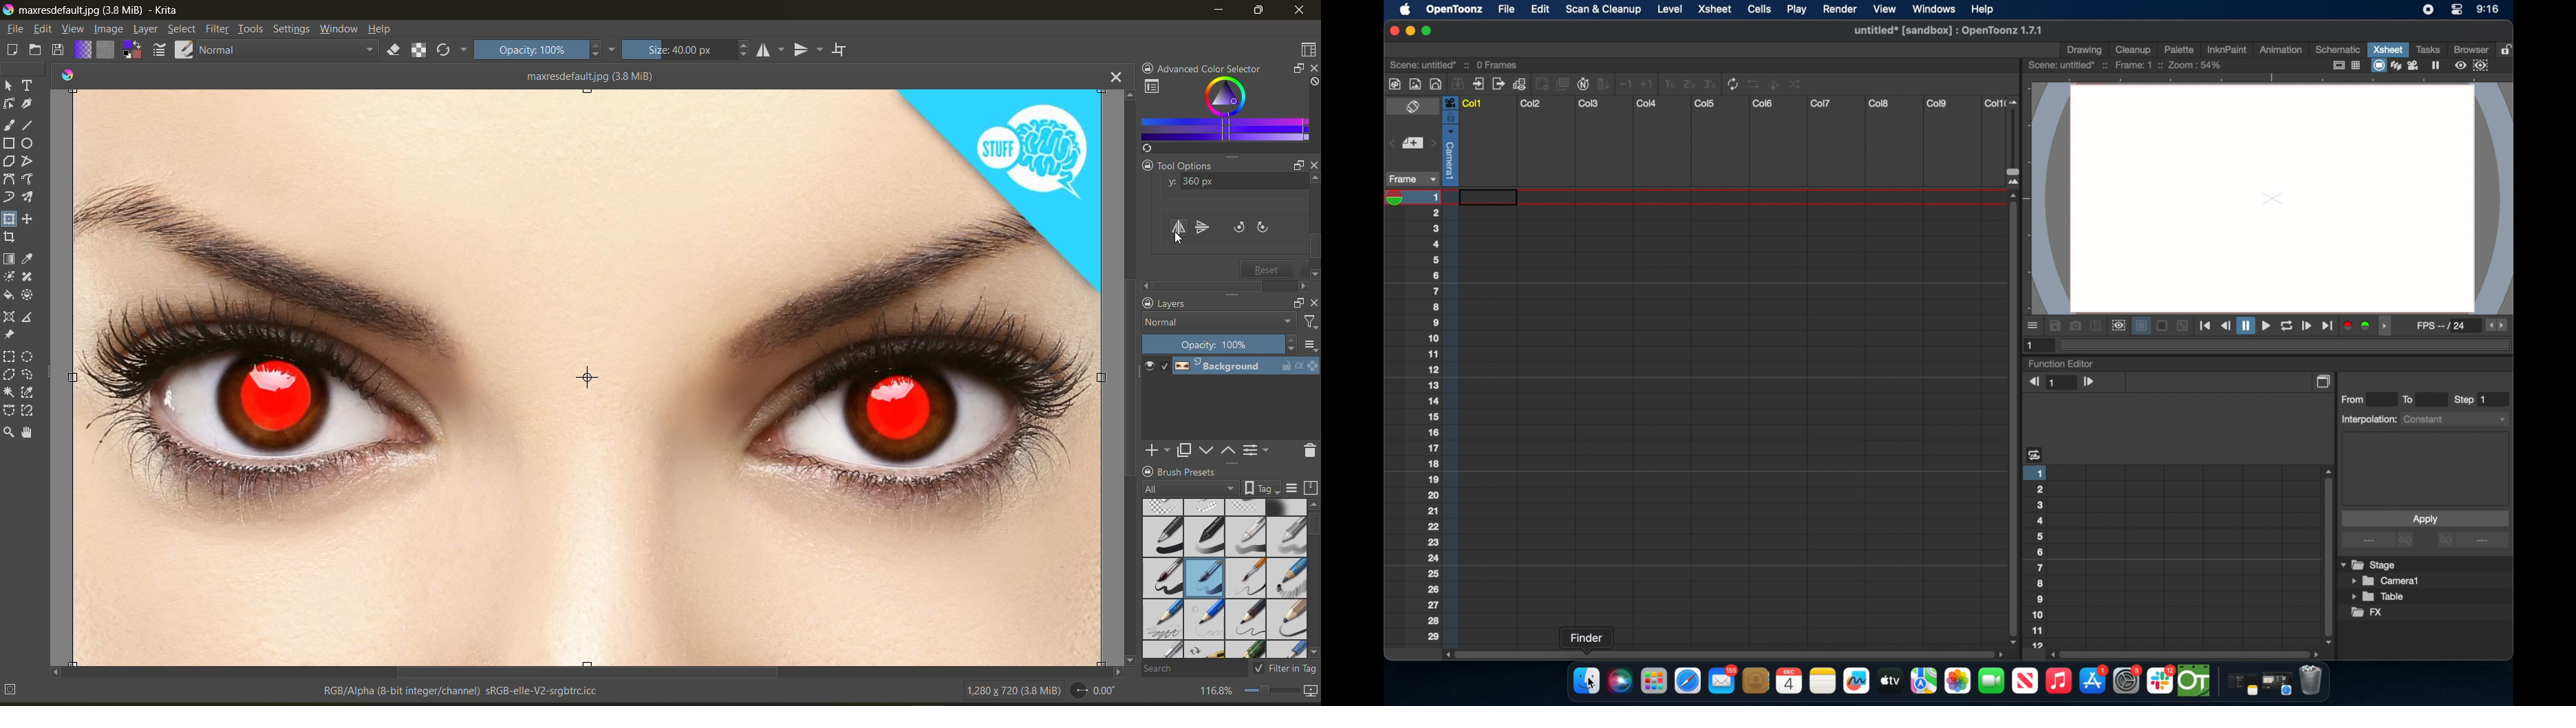 This screenshot has height=728, width=2576. Describe the element at coordinates (250, 30) in the screenshot. I see `tools` at that location.